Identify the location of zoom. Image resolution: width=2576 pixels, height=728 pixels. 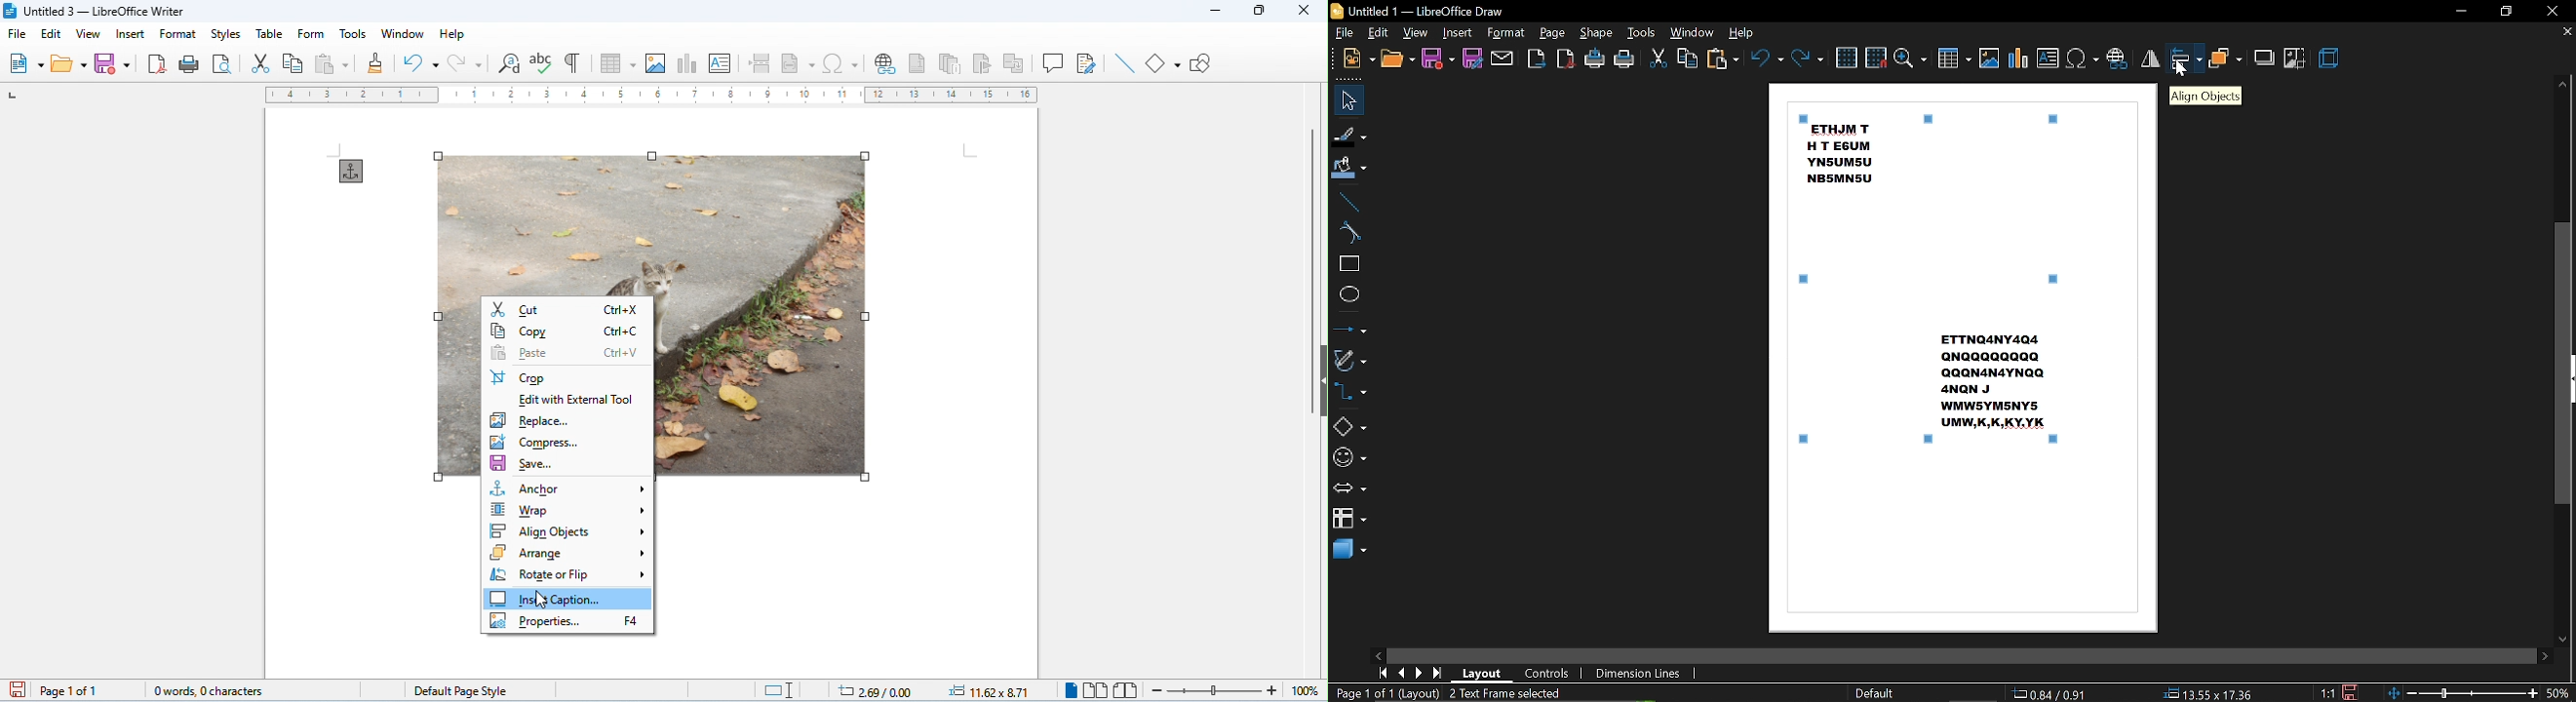
(1230, 689).